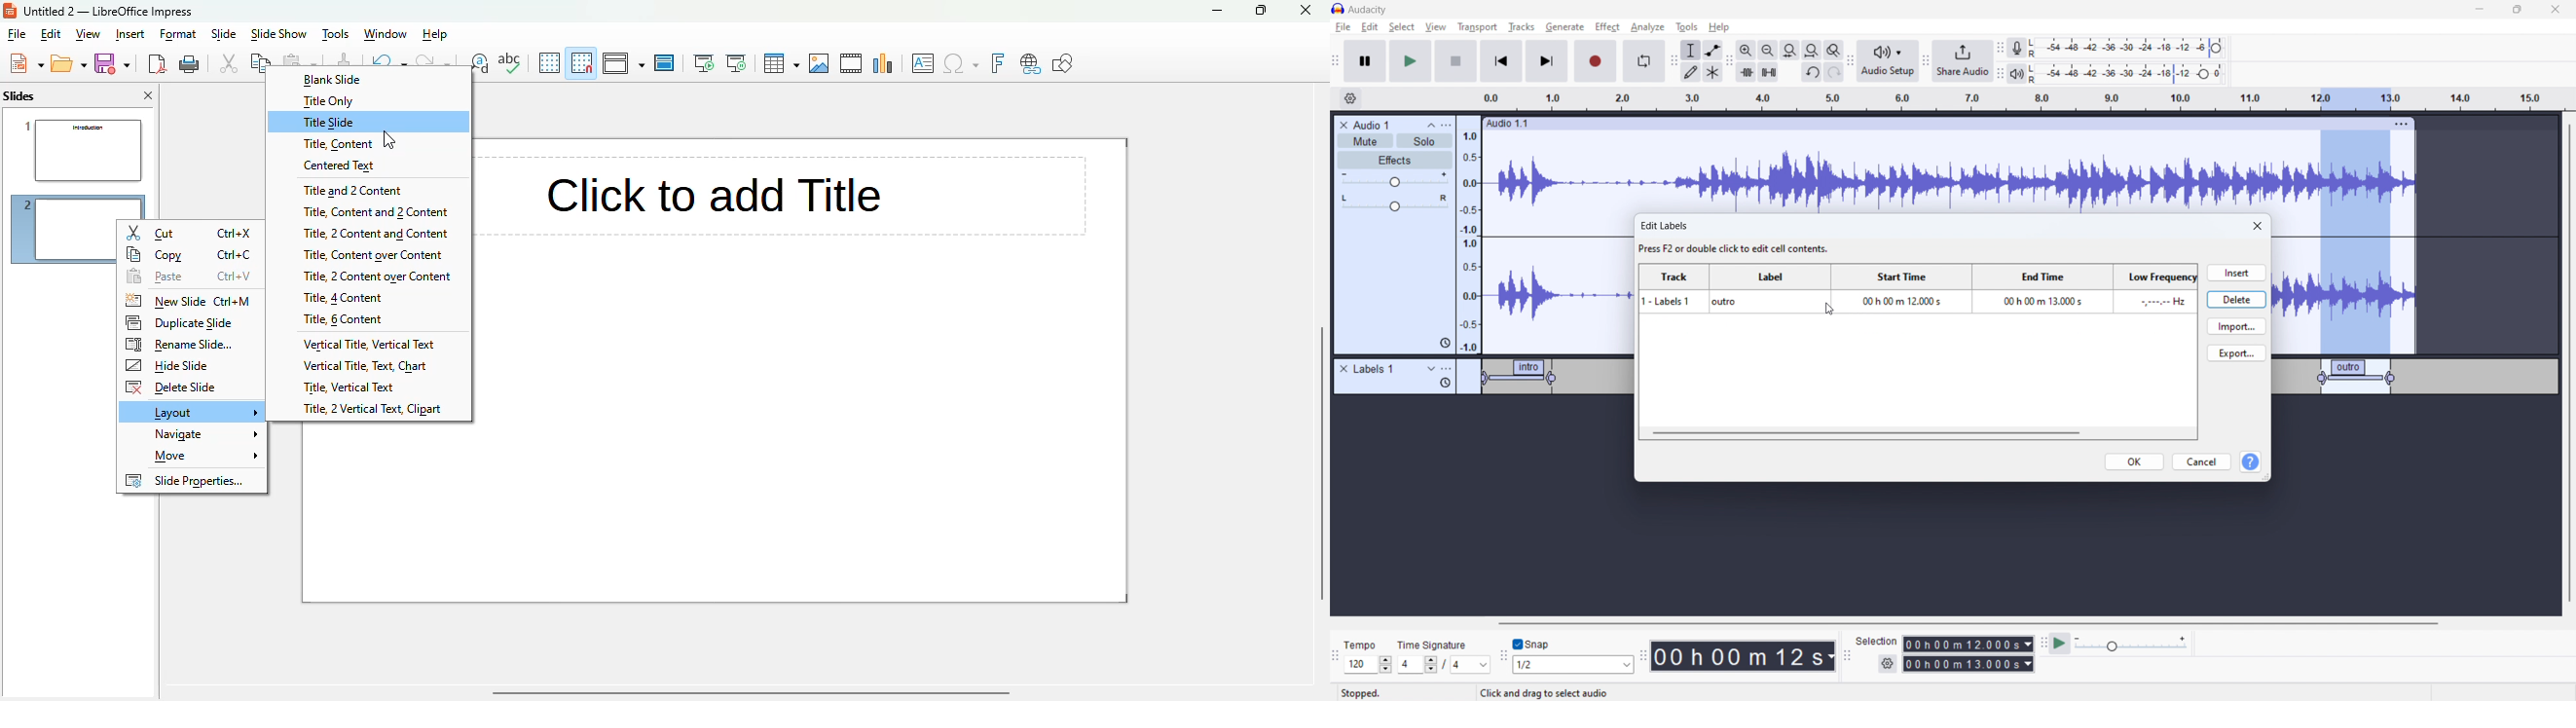  Describe the element at coordinates (1523, 29) in the screenshot. I see `tracks` at that location.